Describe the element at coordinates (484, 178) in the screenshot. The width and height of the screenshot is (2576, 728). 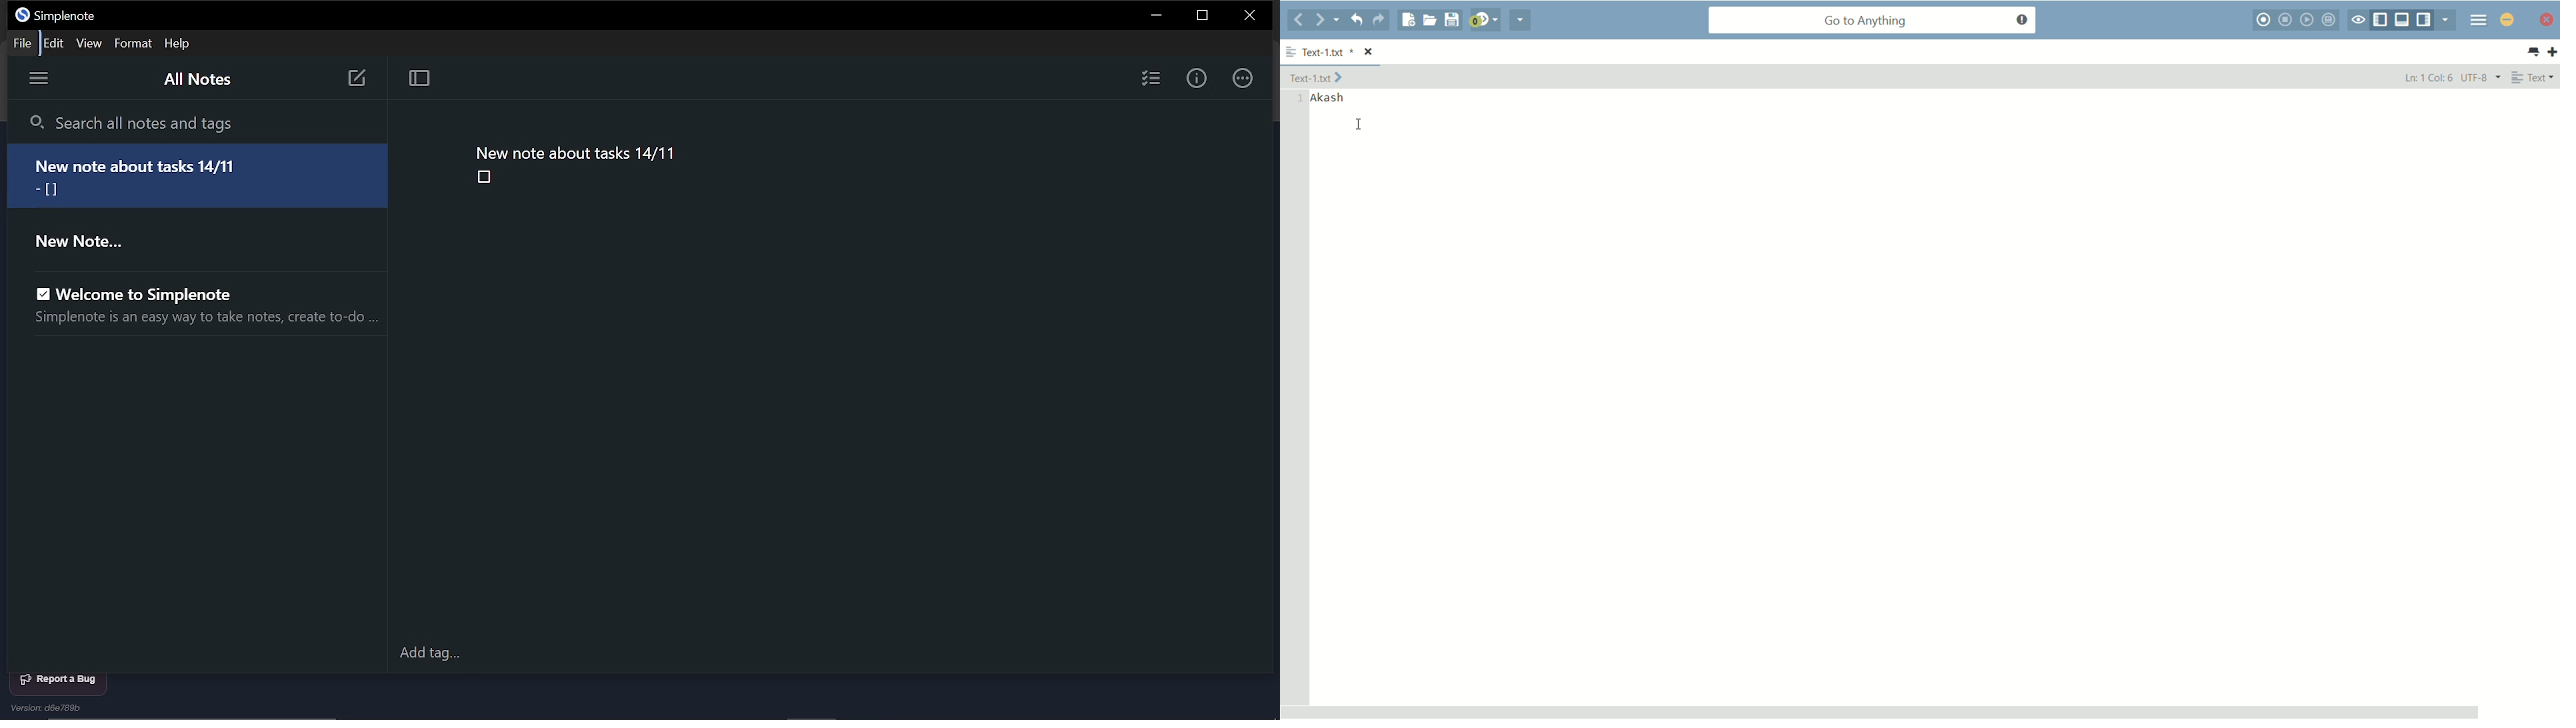
I see `checkbox` at that location.